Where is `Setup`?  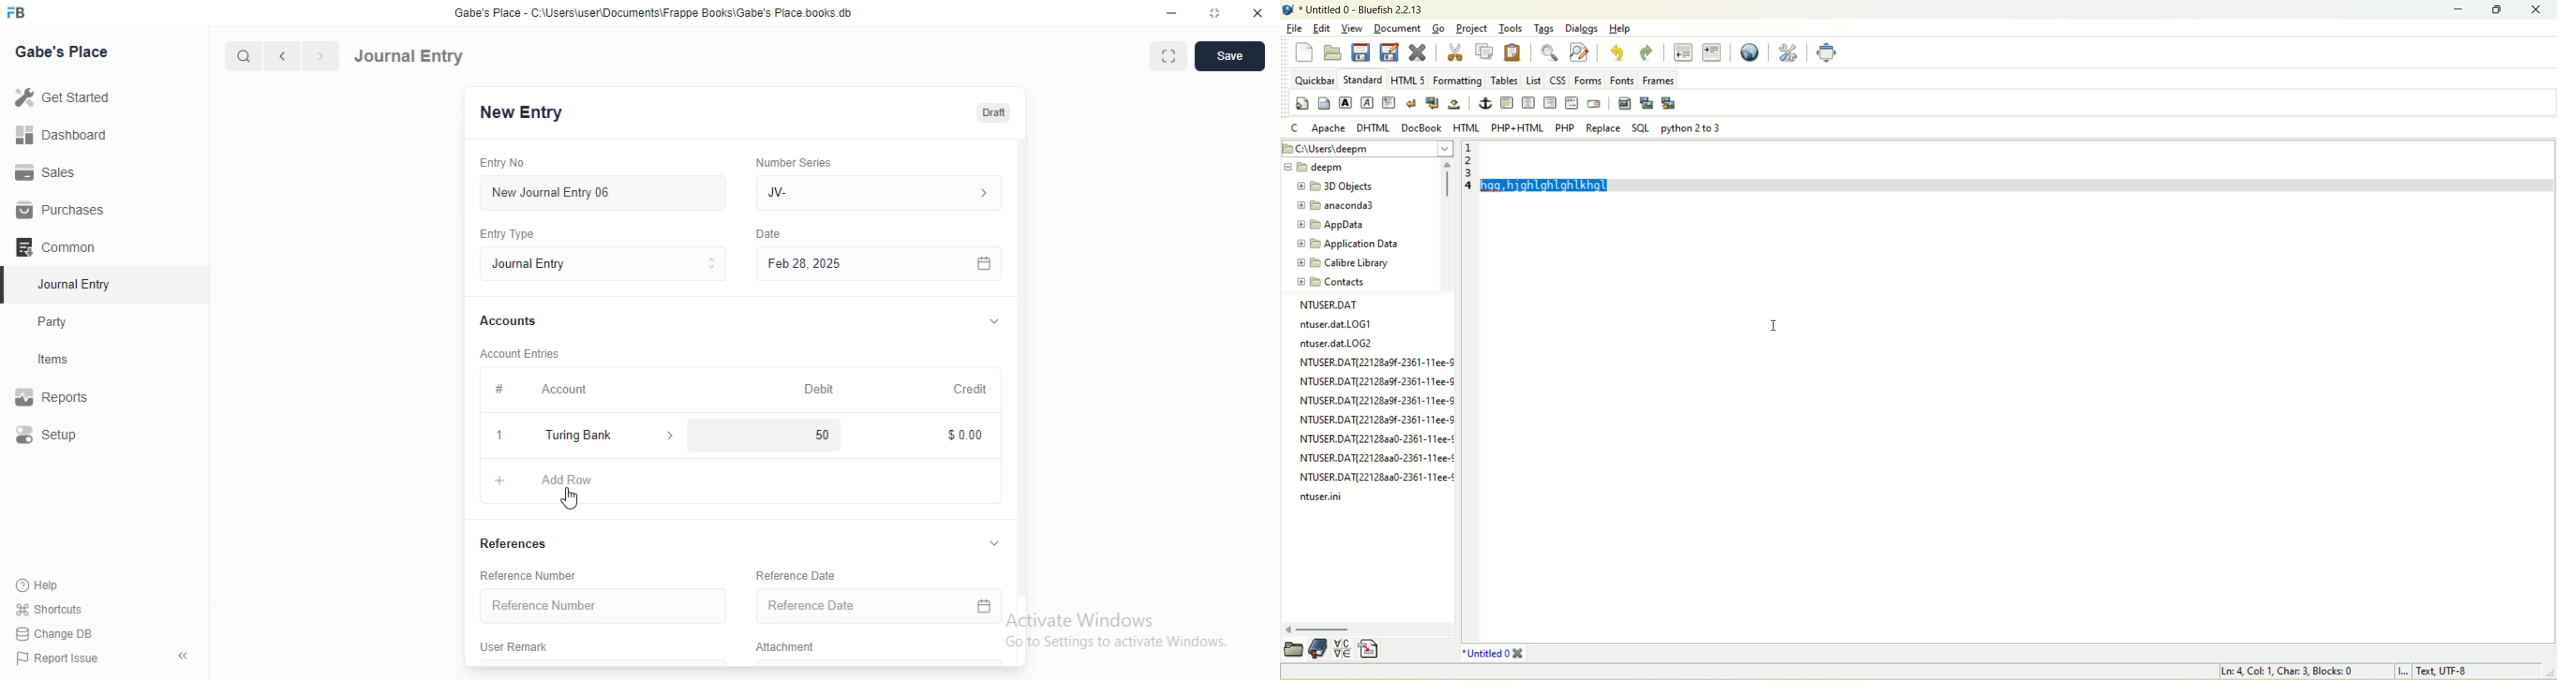
Setup is located at coordinates (66, 436).